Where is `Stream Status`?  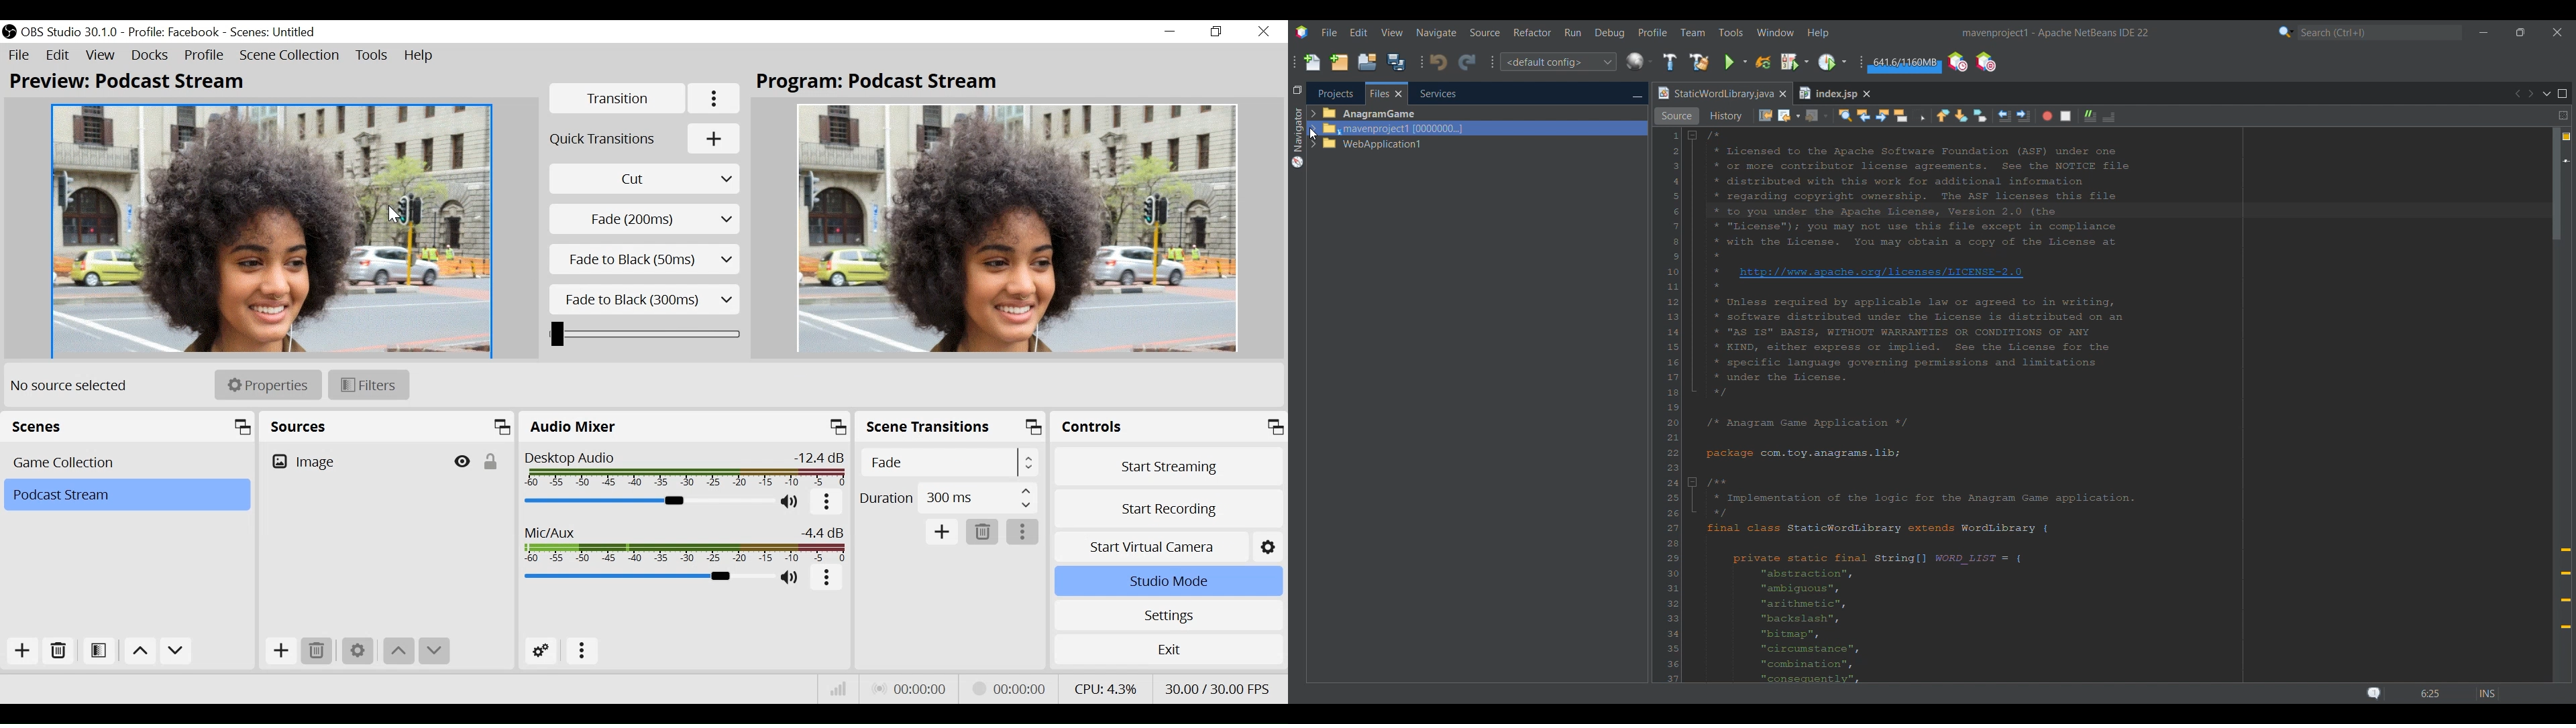
Stream Status is located at coordinates (1007, 688).